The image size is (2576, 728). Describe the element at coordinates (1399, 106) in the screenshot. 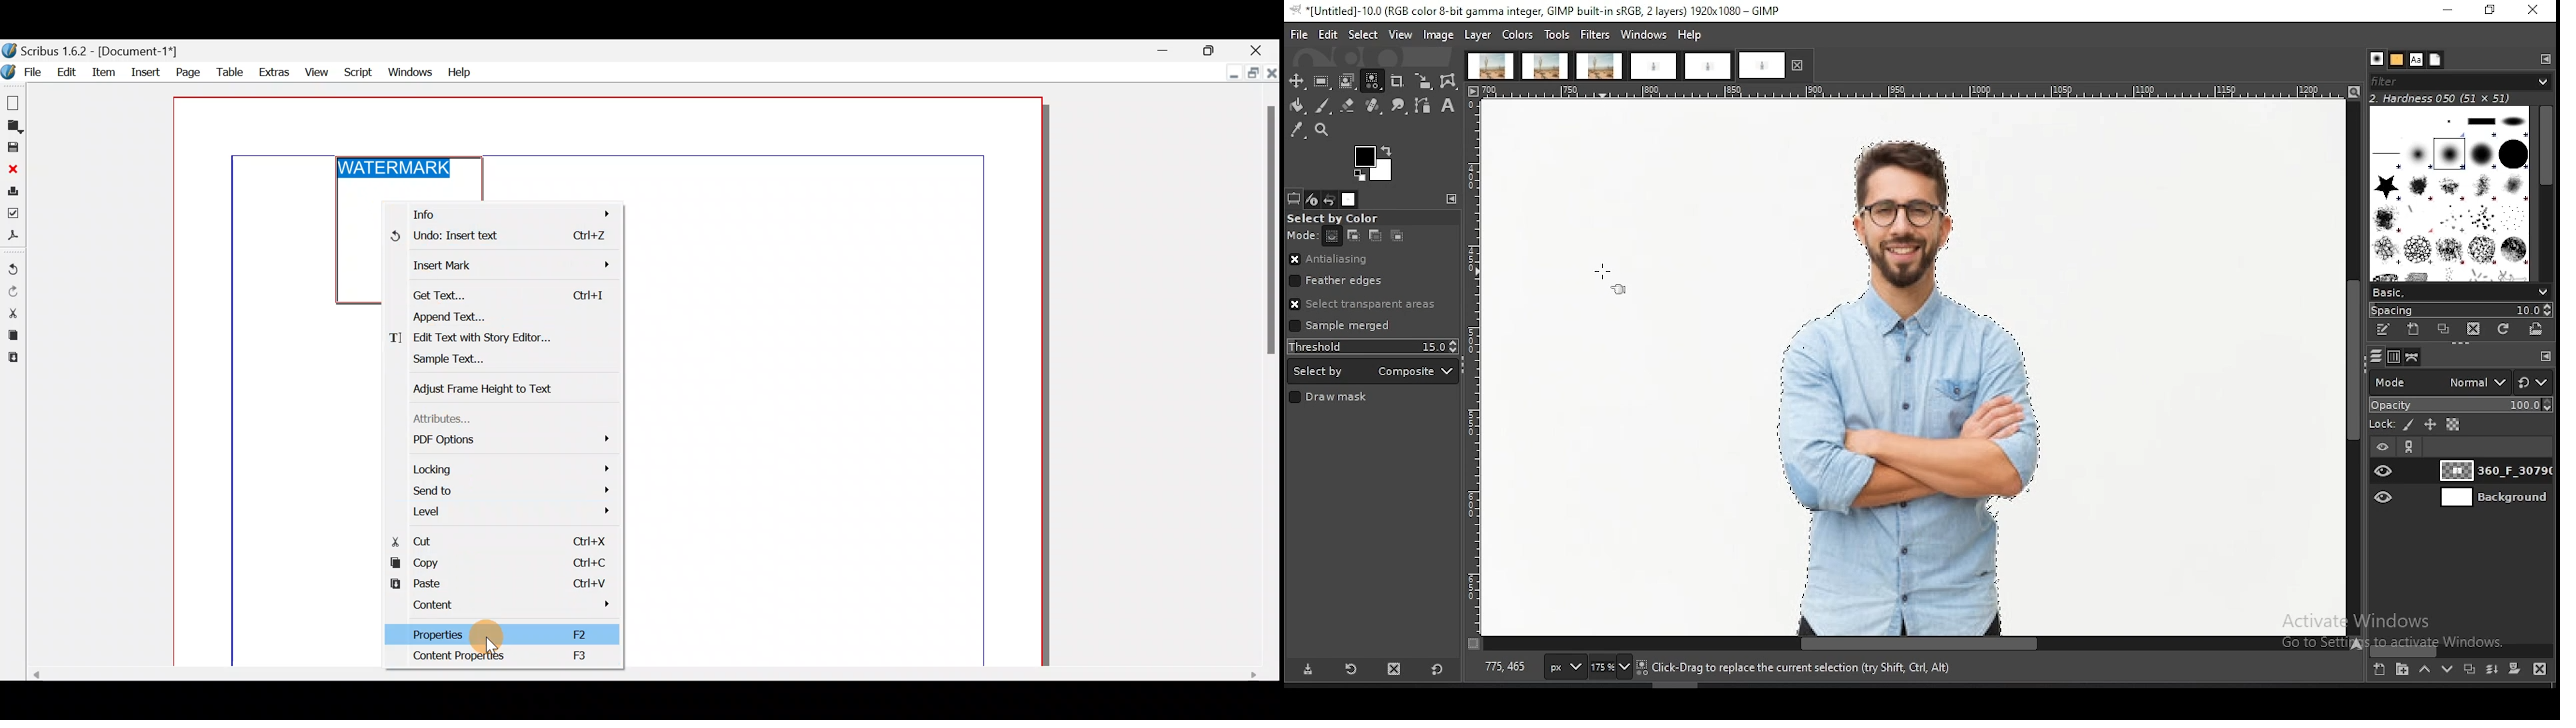

I see `smudge tool` at that location.